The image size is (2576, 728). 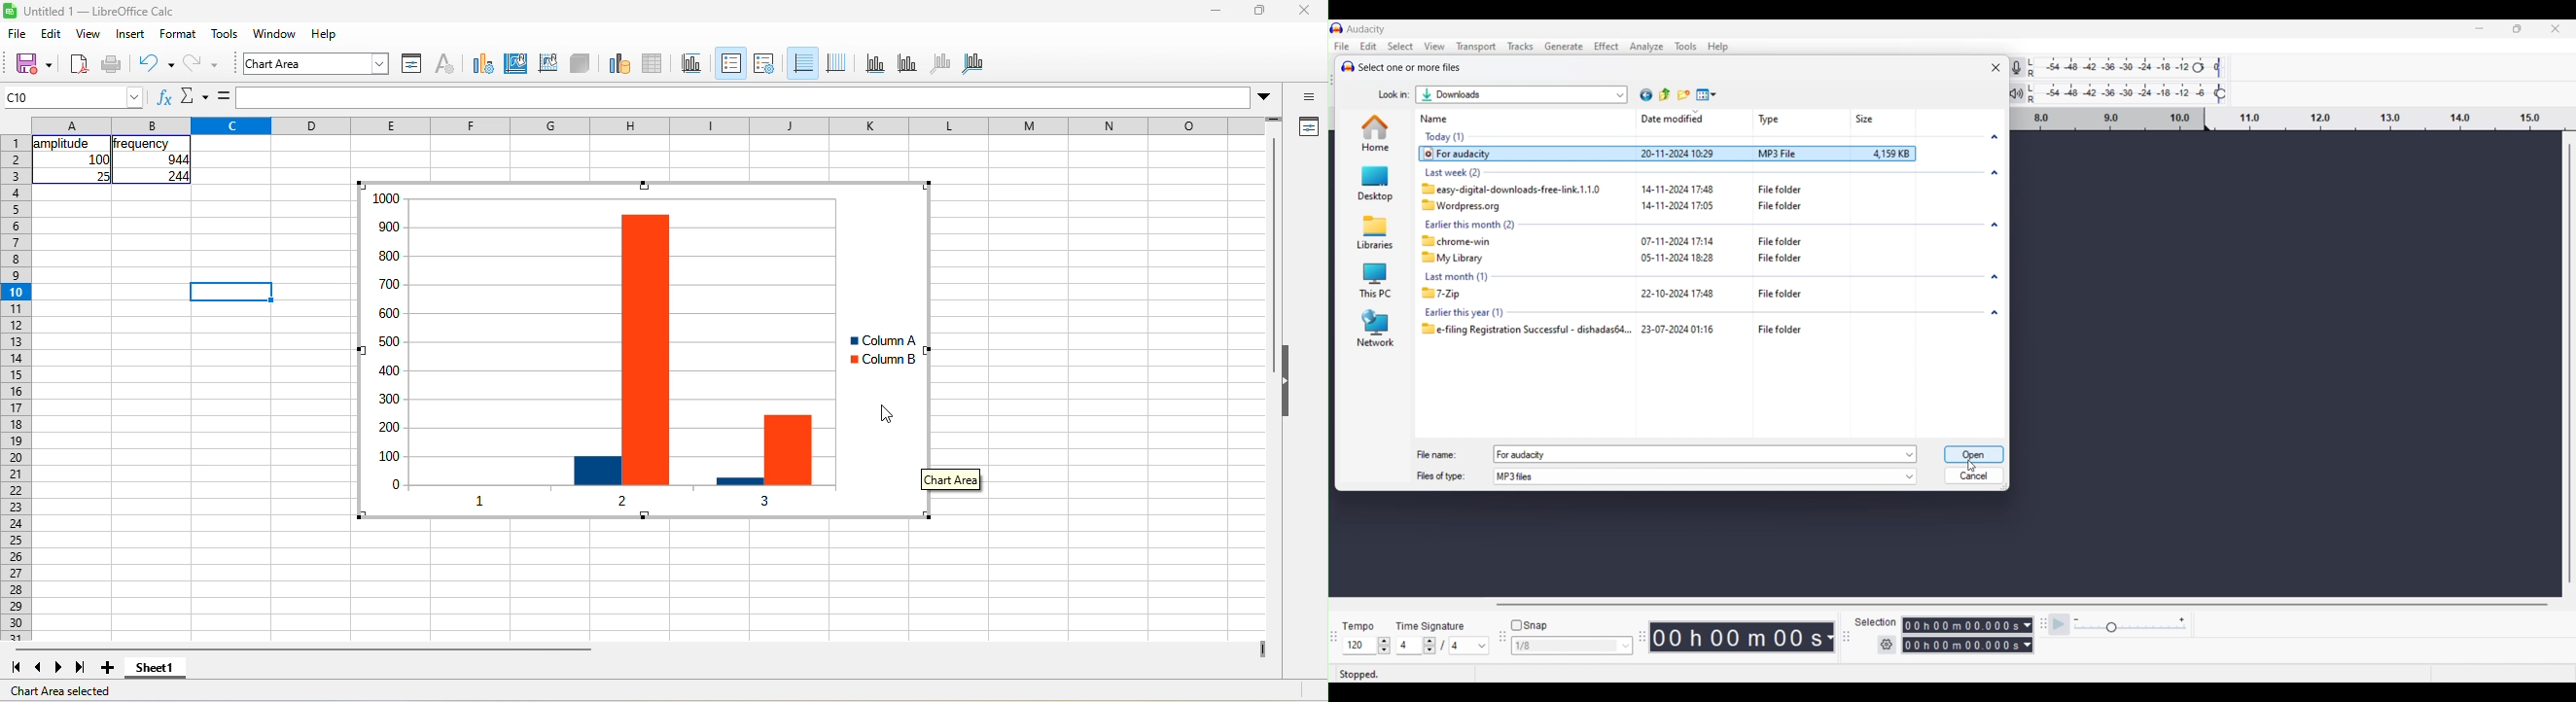 I want to click on Generate menu, so click(x=1564, y=46).